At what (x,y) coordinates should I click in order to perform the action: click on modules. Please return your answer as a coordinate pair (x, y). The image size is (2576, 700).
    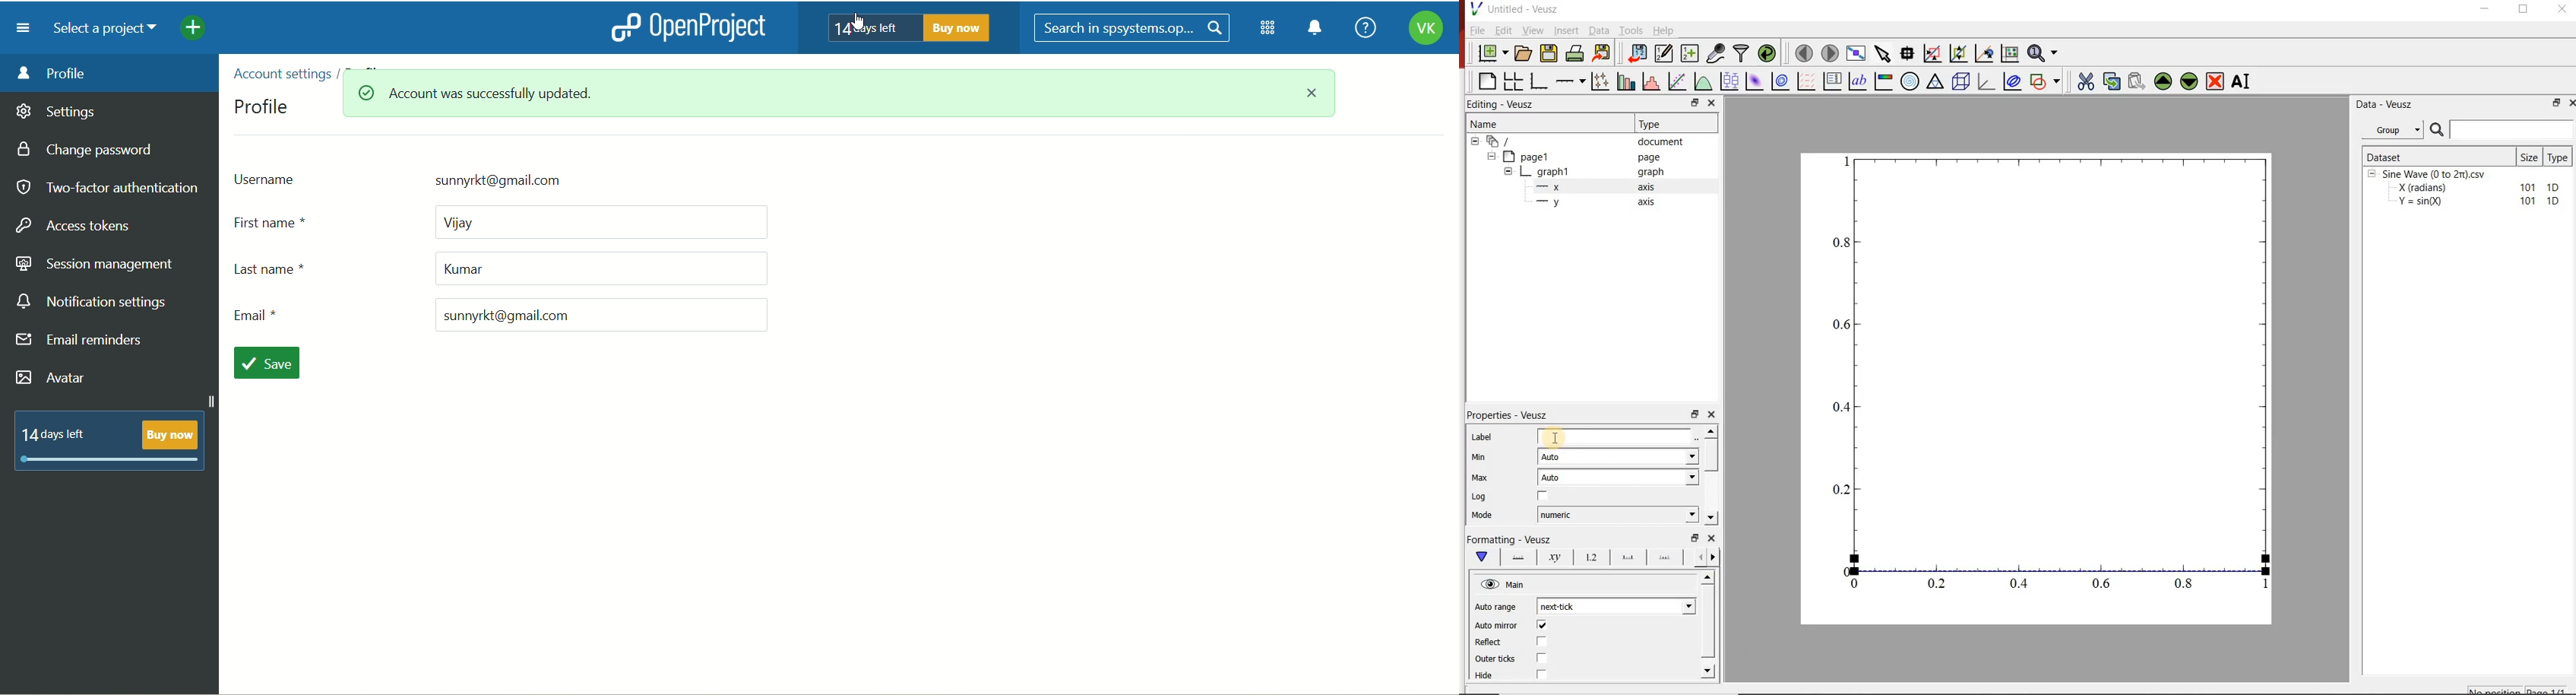
    Looking at the image, I should click on (1269, 31).